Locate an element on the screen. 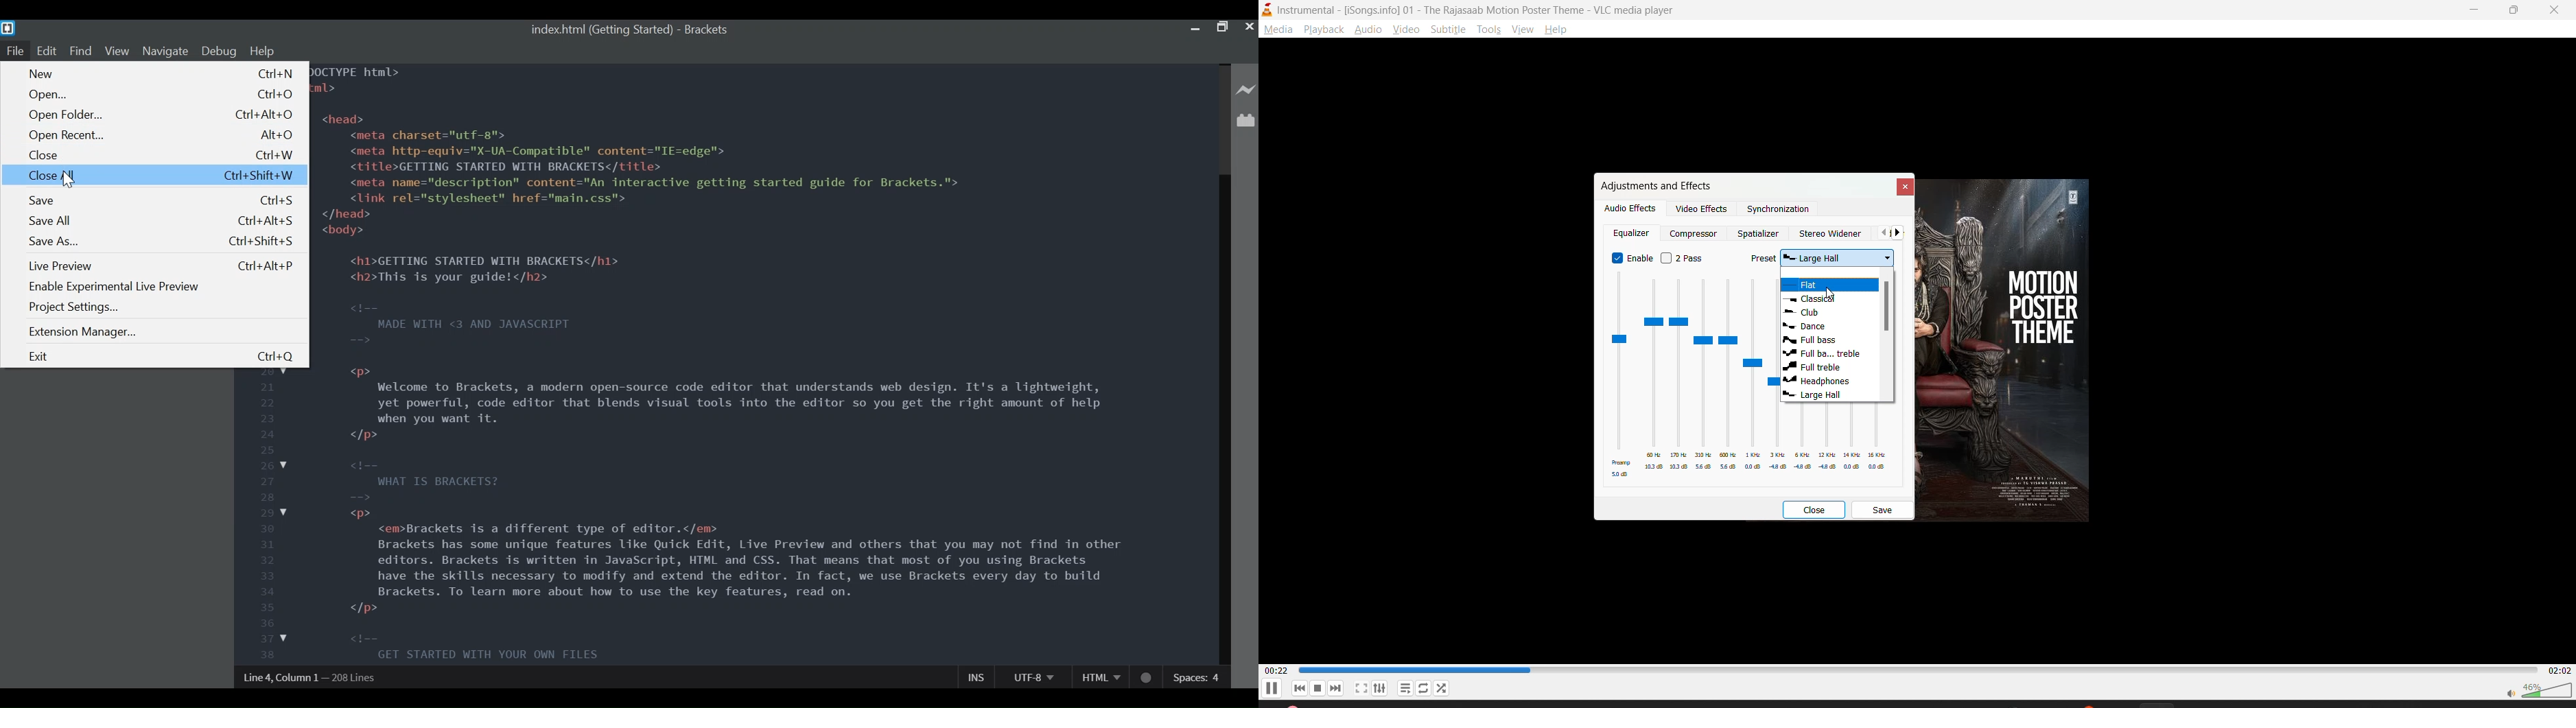  Cursor is located at coordinates (66, 180).